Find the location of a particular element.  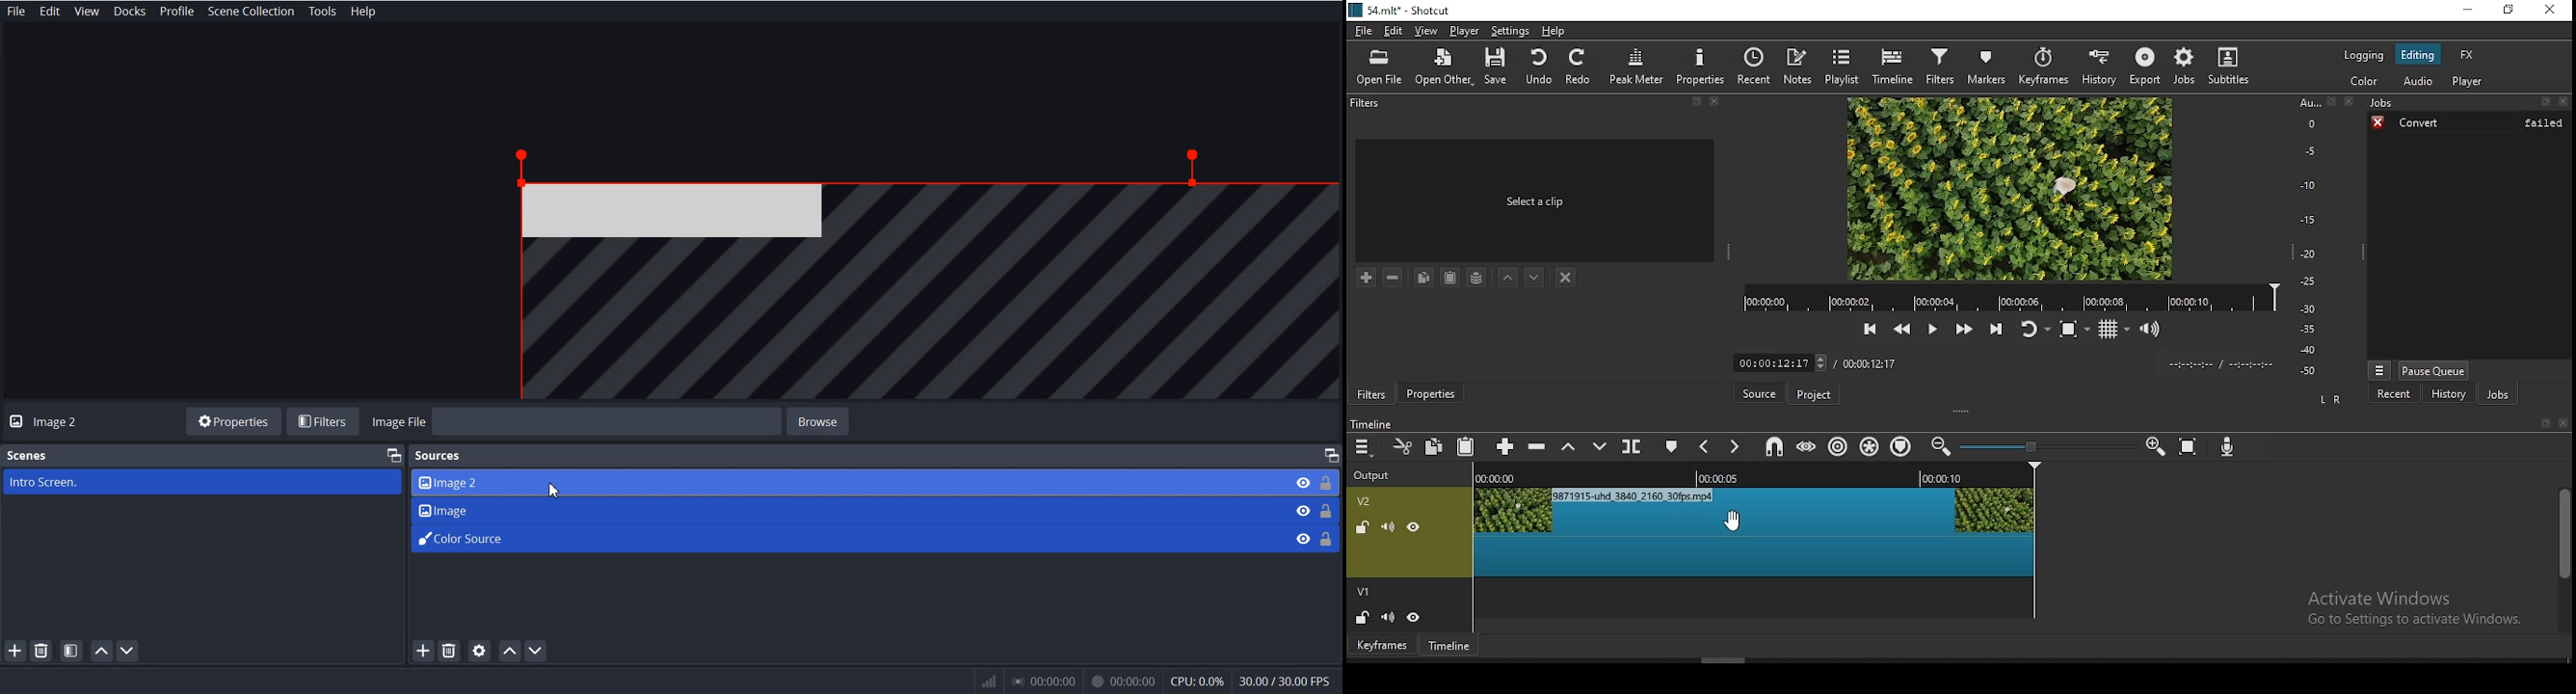

player is located at coordinates (2468, 80).